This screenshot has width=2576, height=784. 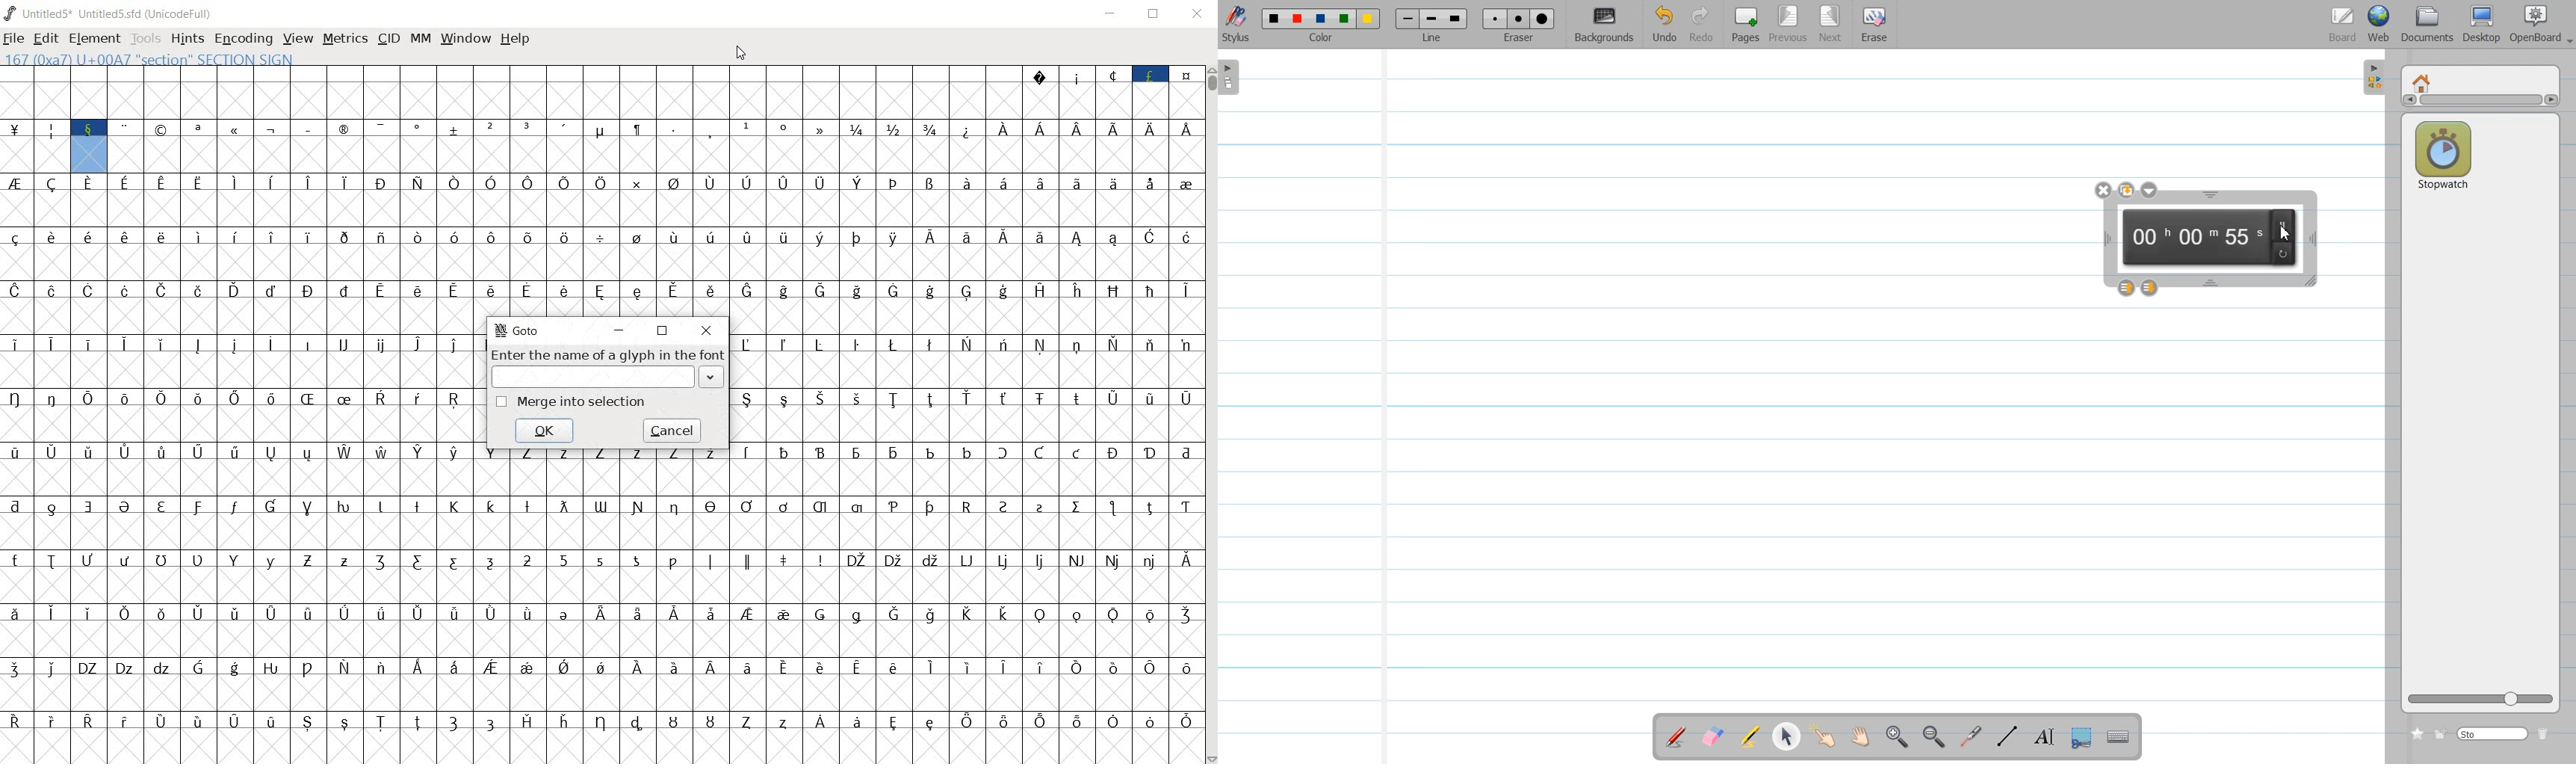 What do you see at coordinates (2103, 189) in the screenshot?
I see `close` at bounding box center [2103, 189].